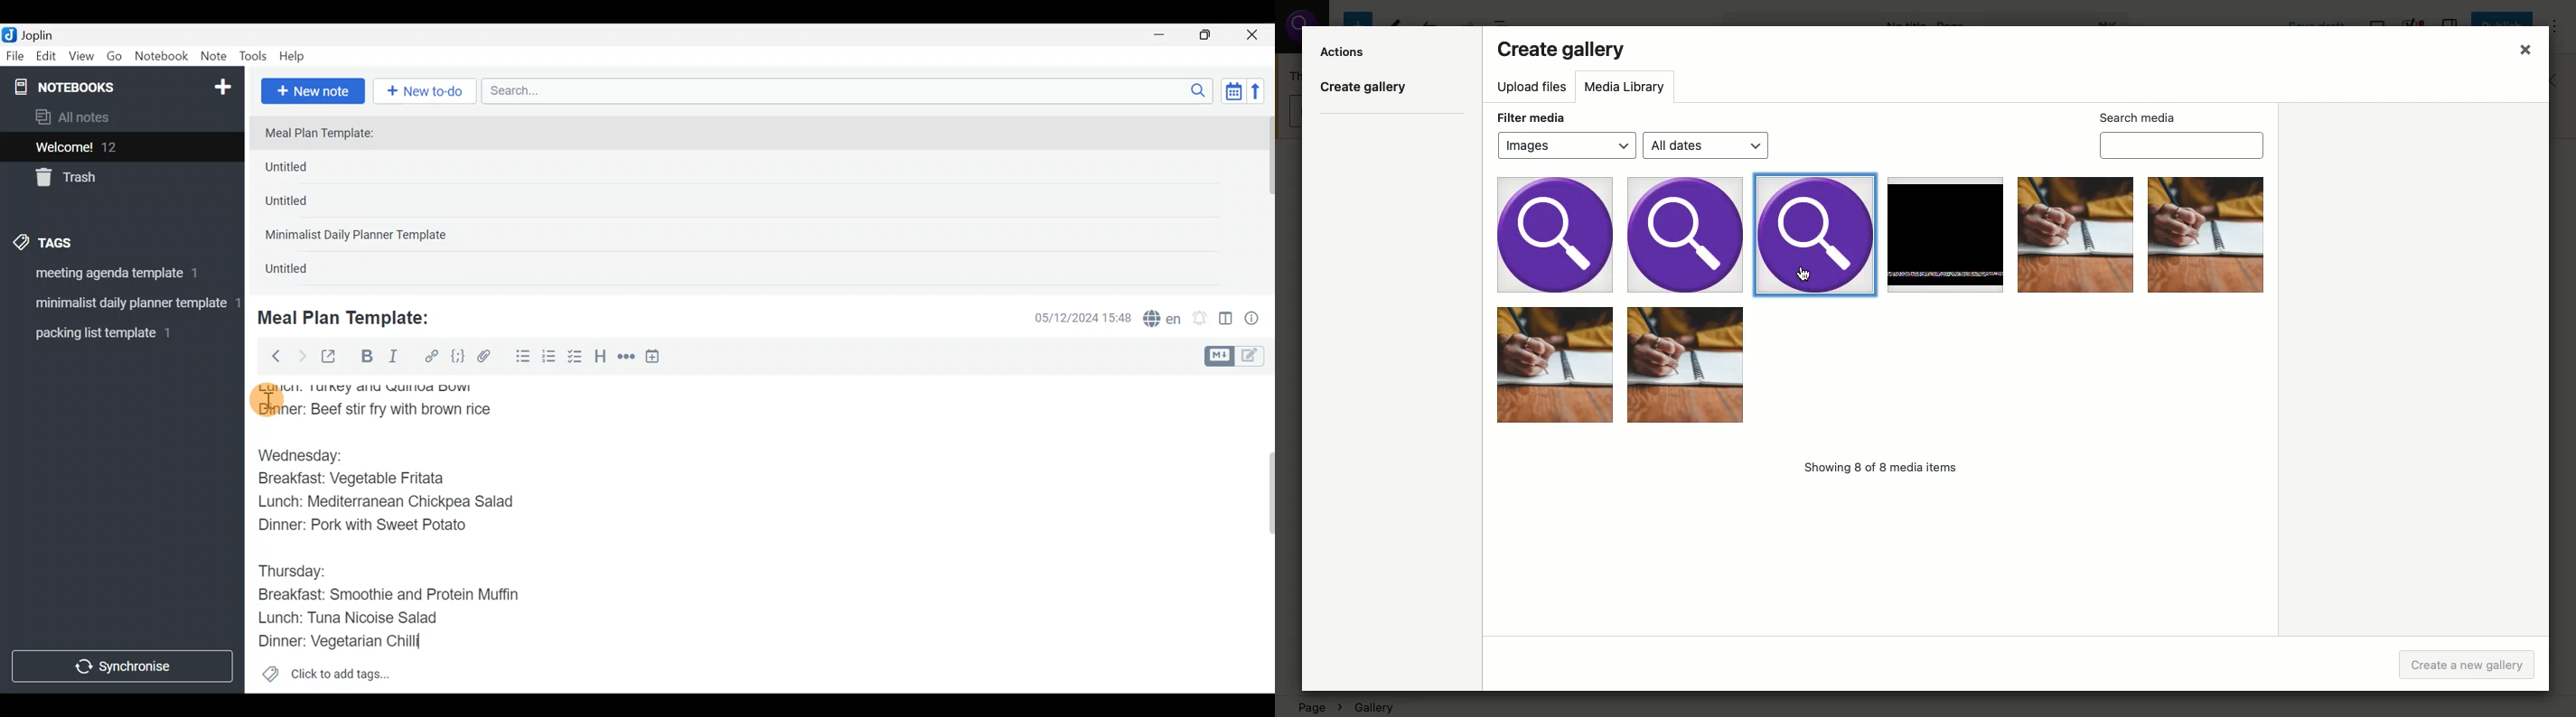 Image resolution: width=2576 pixels, height=728 pixels. I want to click on Notebooks, so click(94, 86).